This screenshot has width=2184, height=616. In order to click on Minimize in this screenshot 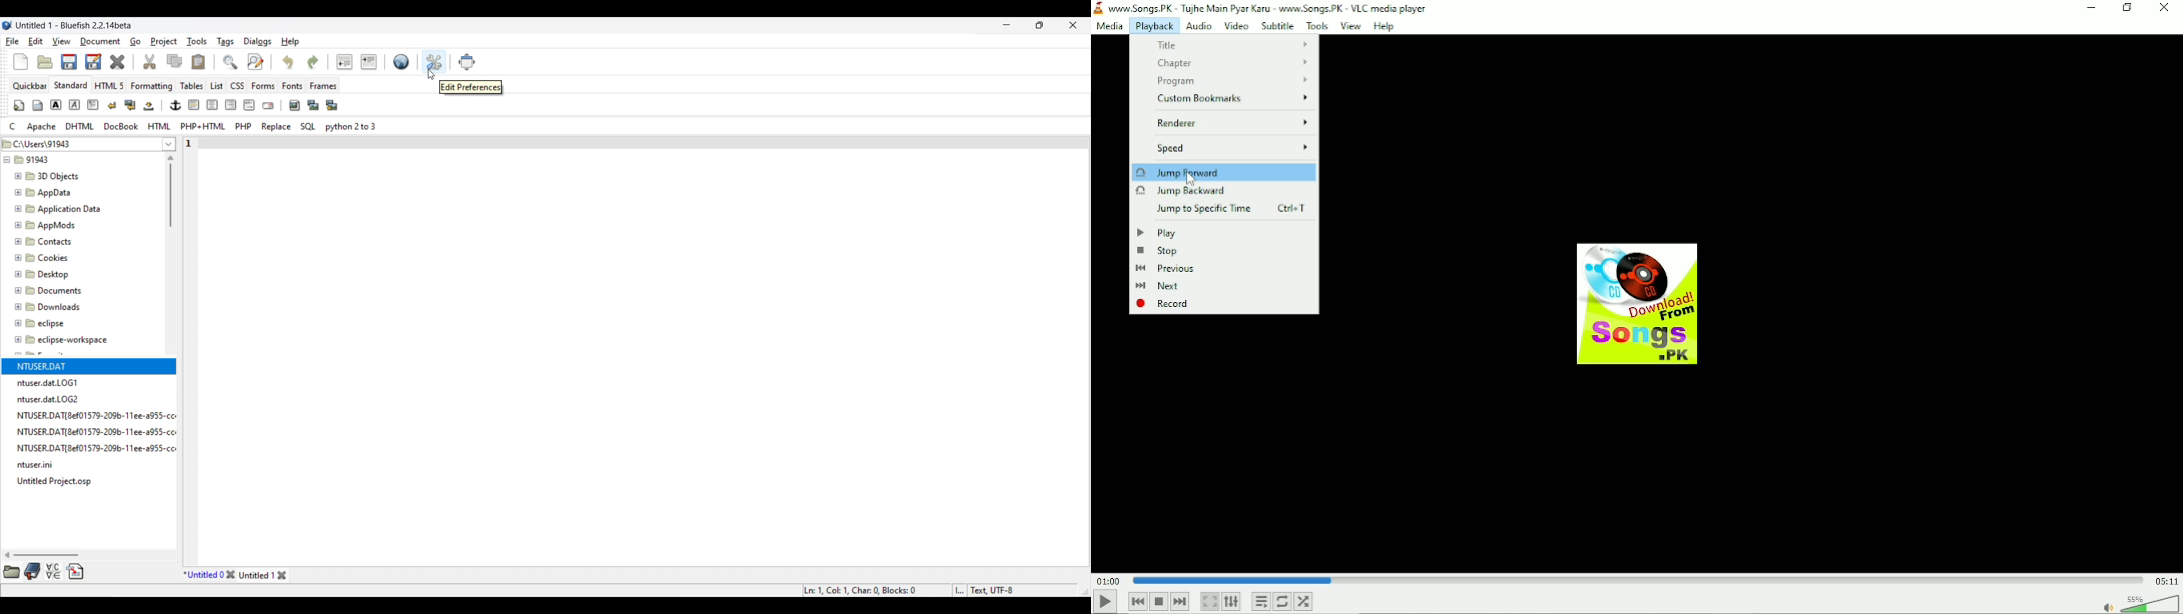, I will do `click(1007, 24)`.